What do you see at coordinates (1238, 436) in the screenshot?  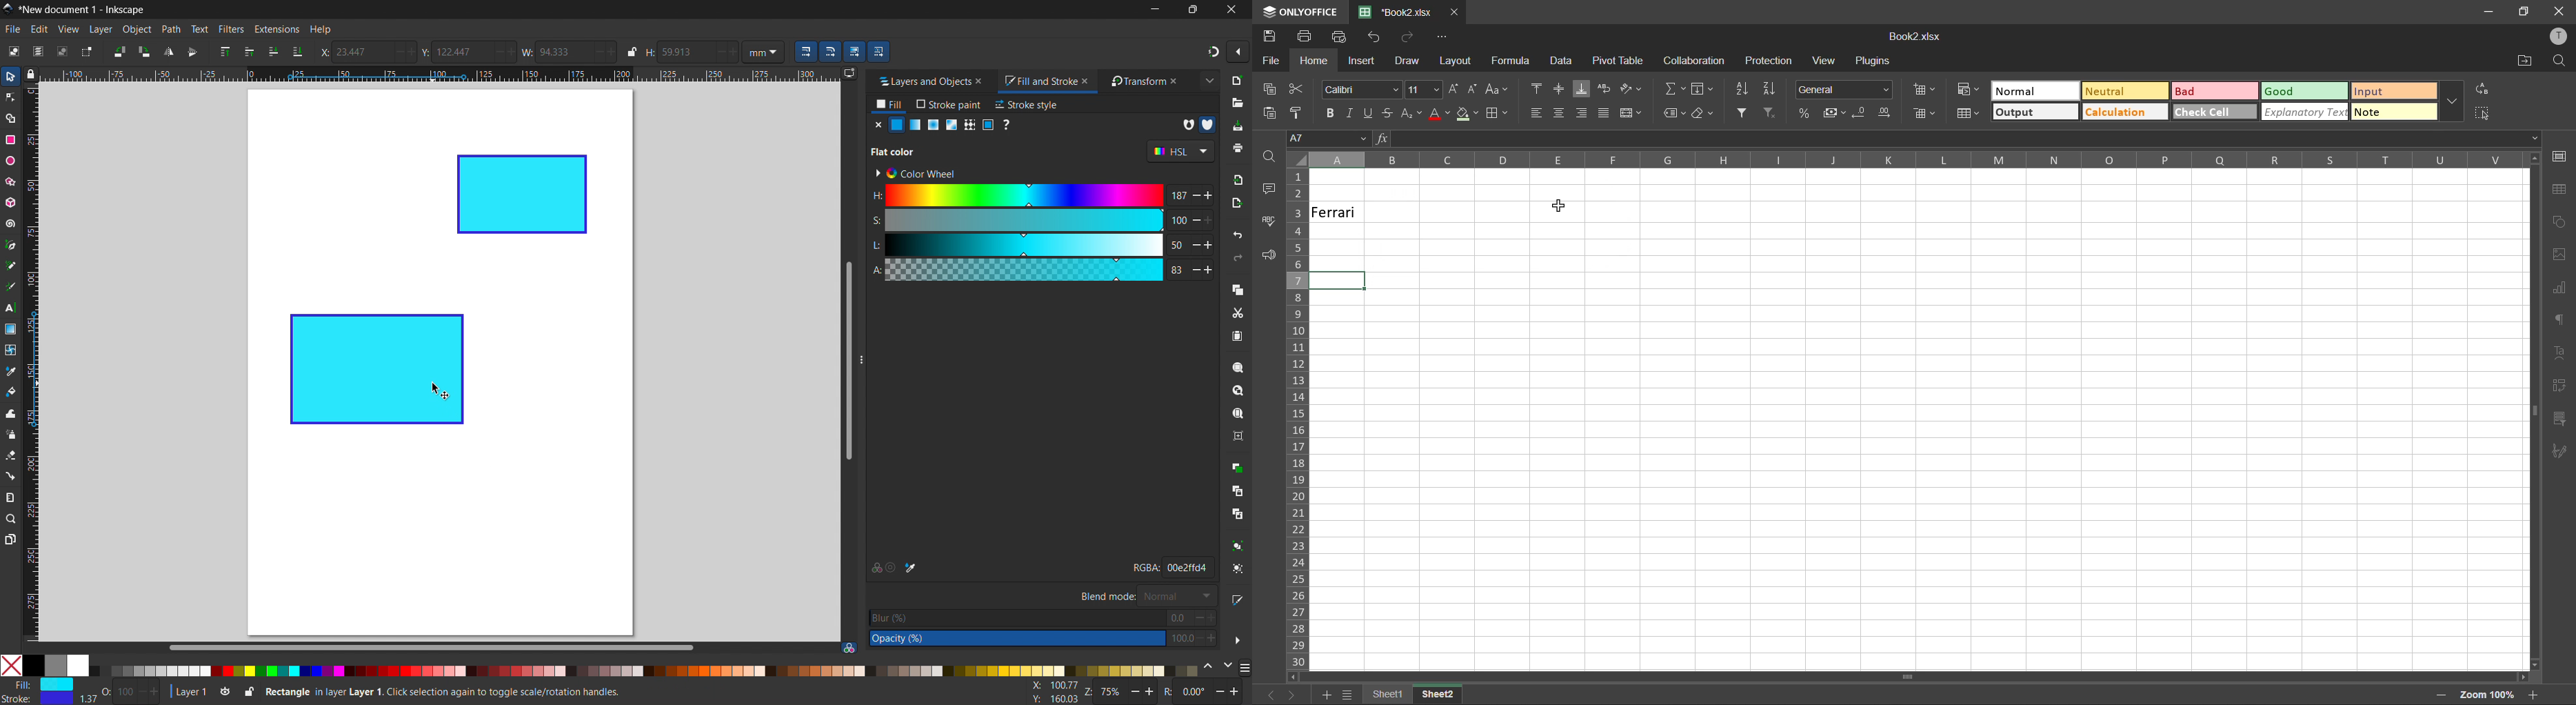 I see `zoom center page` at bounding box center [1238, 436].